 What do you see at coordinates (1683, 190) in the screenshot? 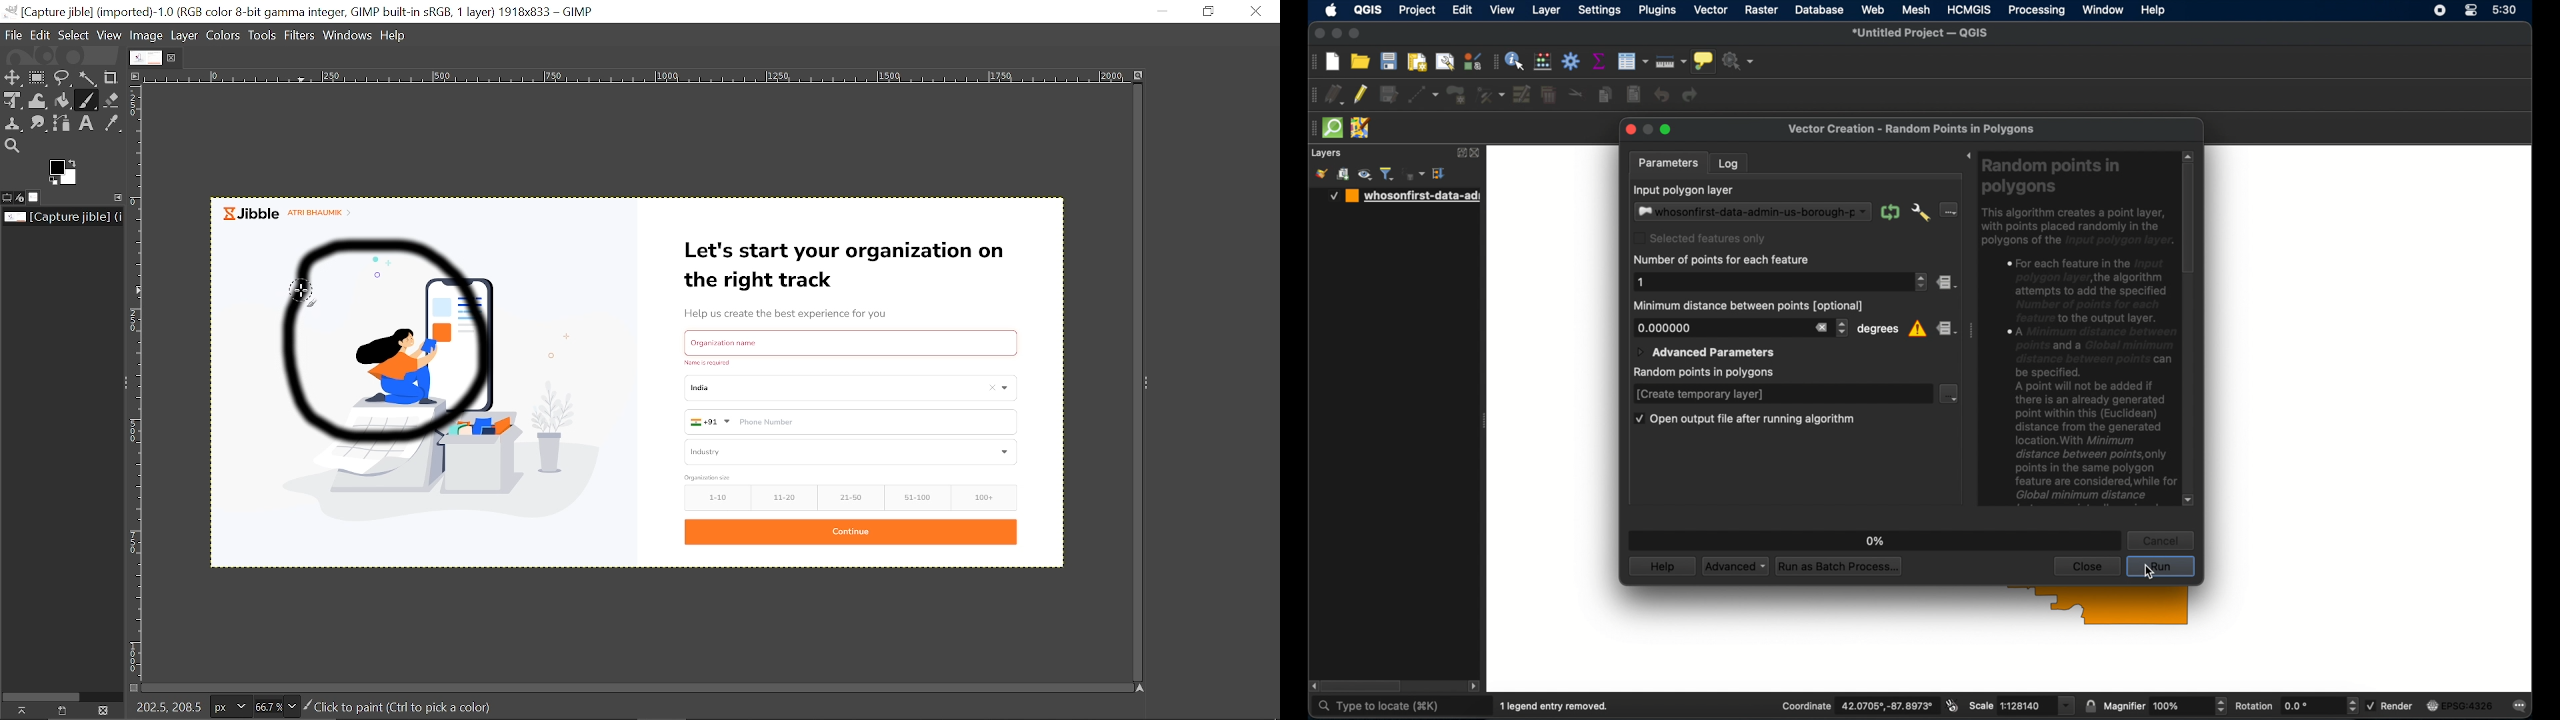
I see `input polygon layer` at bounding box center [1683, 190].